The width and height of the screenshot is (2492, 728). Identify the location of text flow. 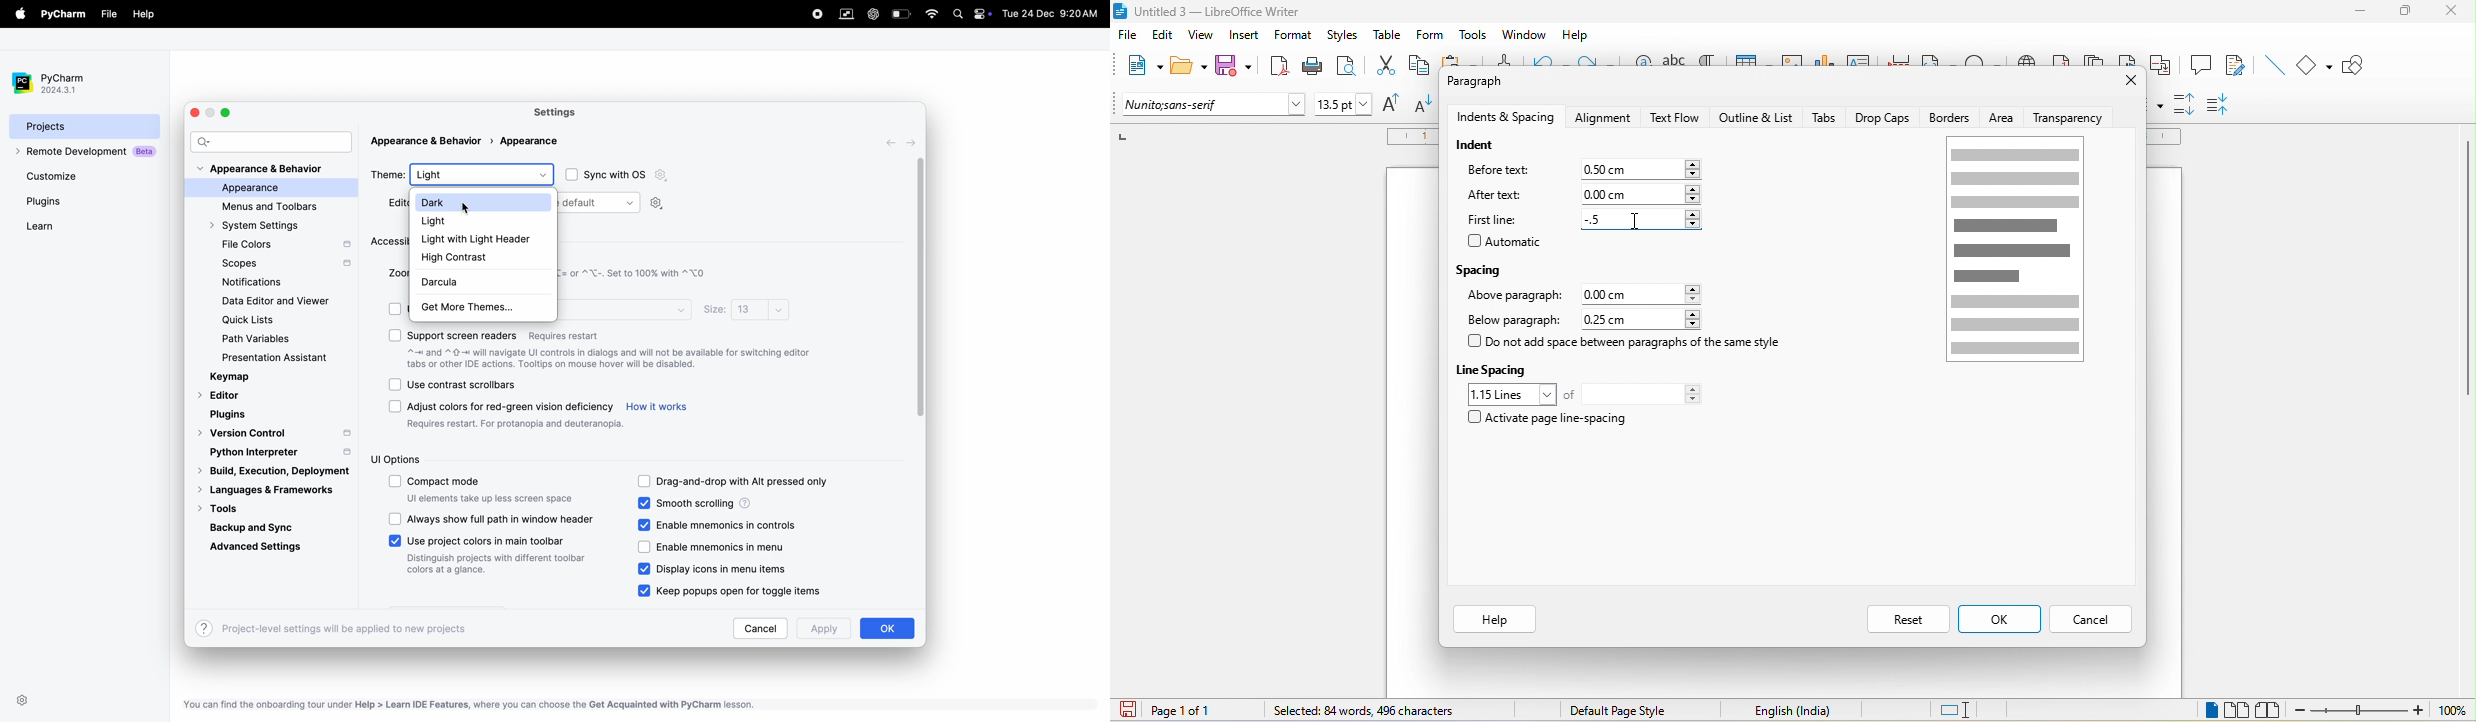
(1676, 117).